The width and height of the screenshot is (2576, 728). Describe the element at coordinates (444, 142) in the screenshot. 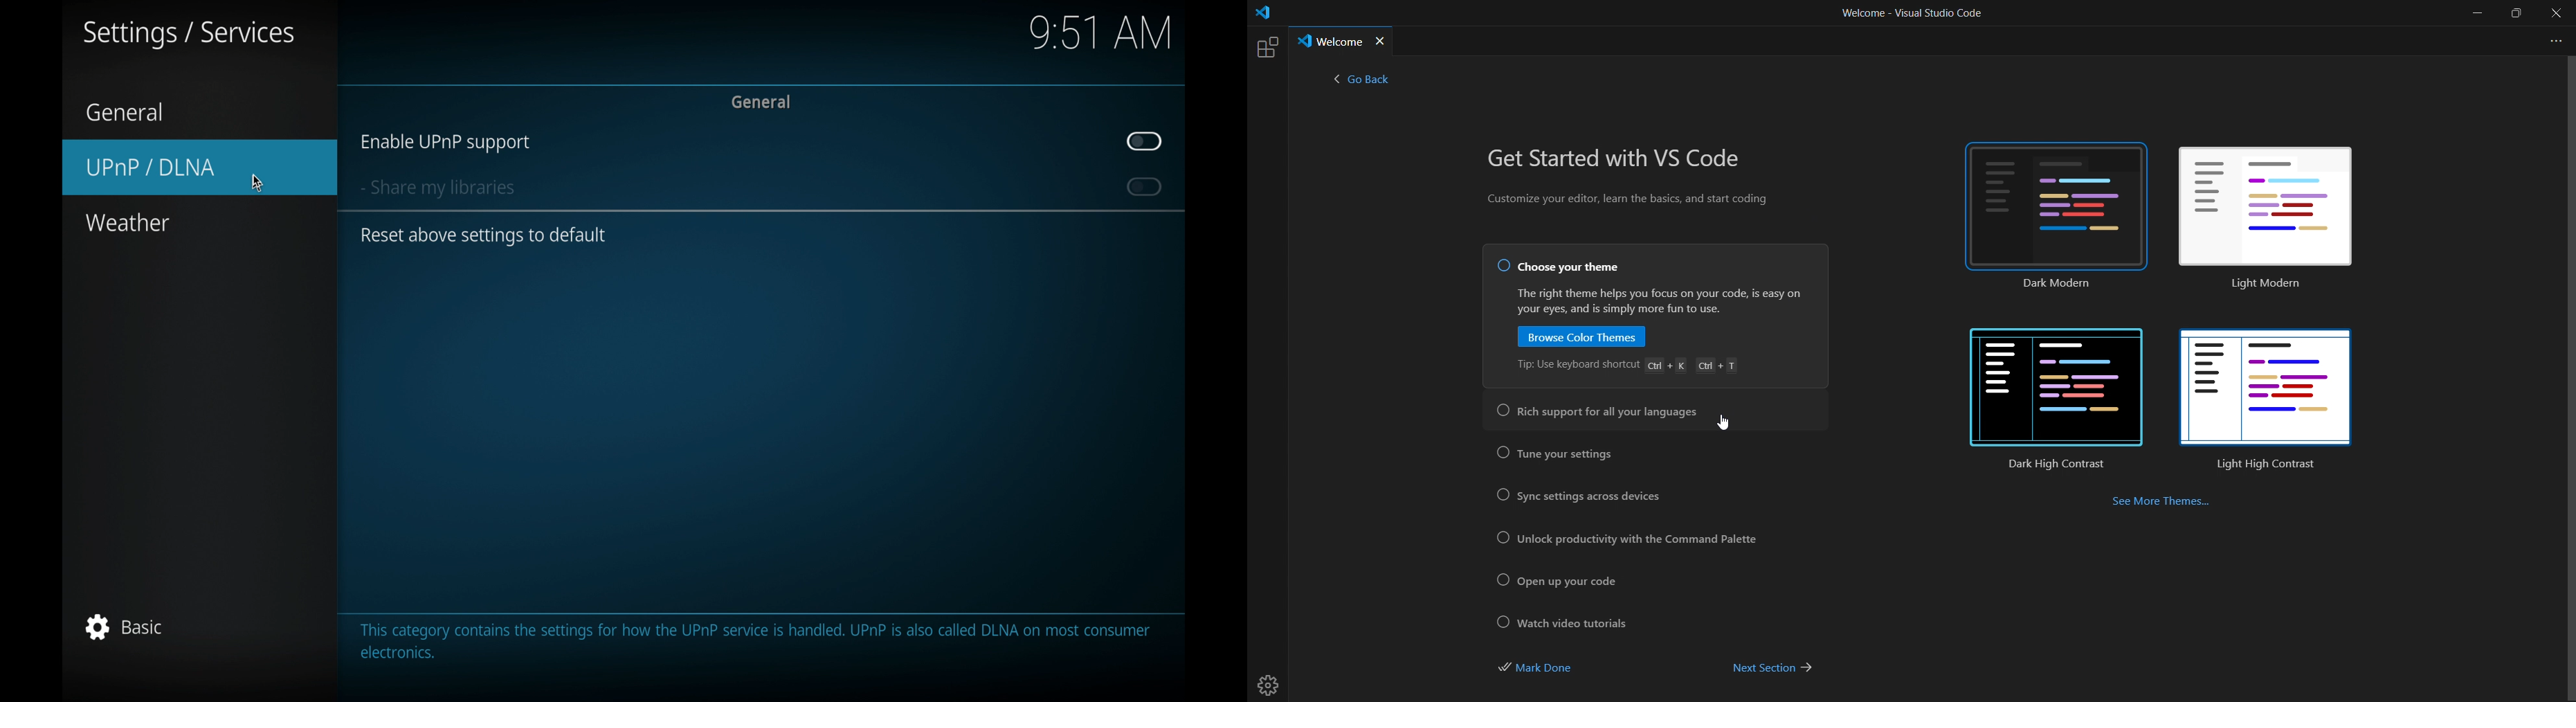

I see `enable UPnPsupport` at that location.